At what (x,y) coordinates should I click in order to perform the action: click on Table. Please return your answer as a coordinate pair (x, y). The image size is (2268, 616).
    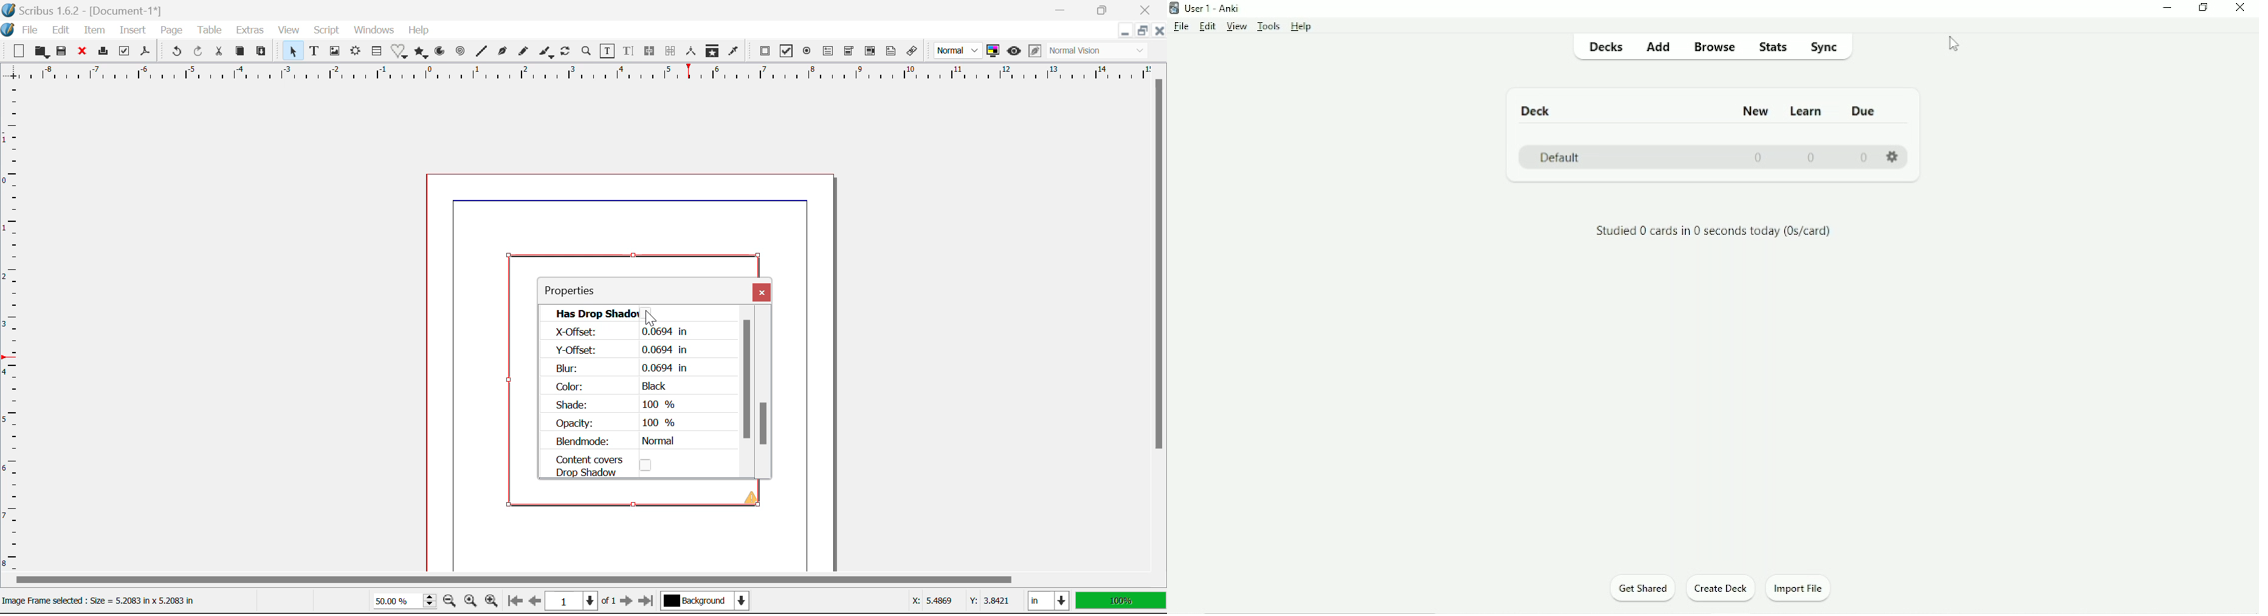
    Looking at the image, I should click on (211, 30).